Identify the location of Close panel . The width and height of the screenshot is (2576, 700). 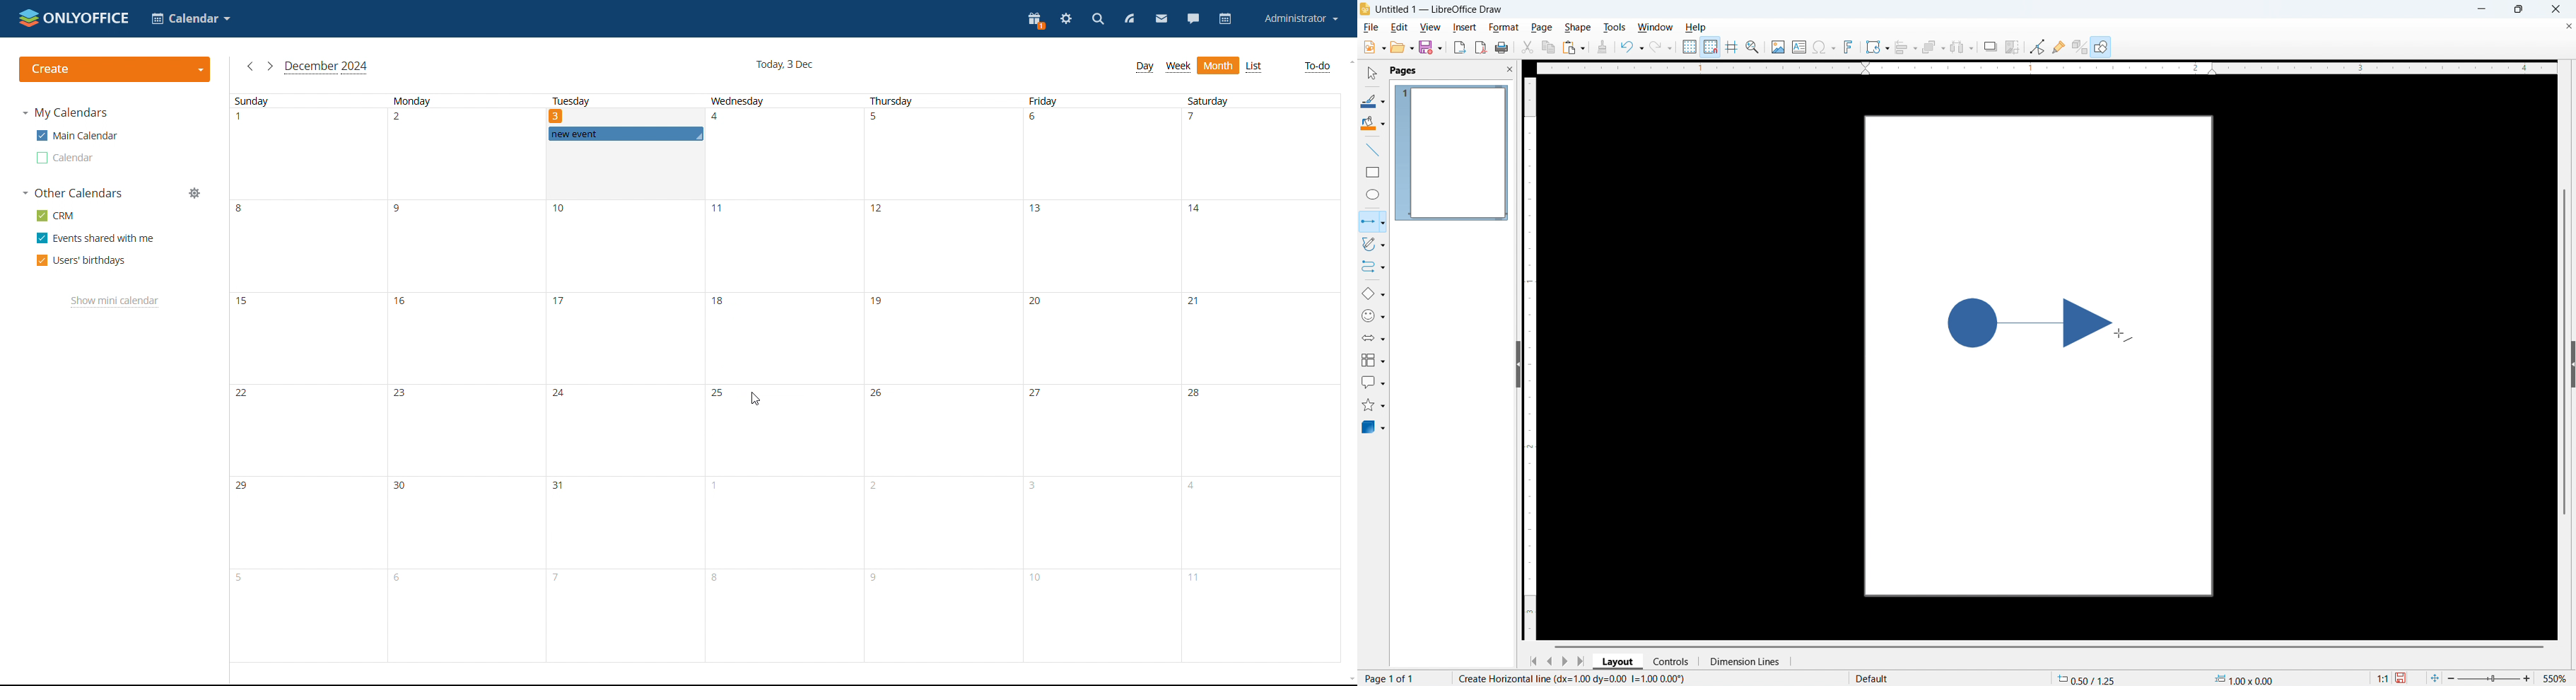
(1509, 69).